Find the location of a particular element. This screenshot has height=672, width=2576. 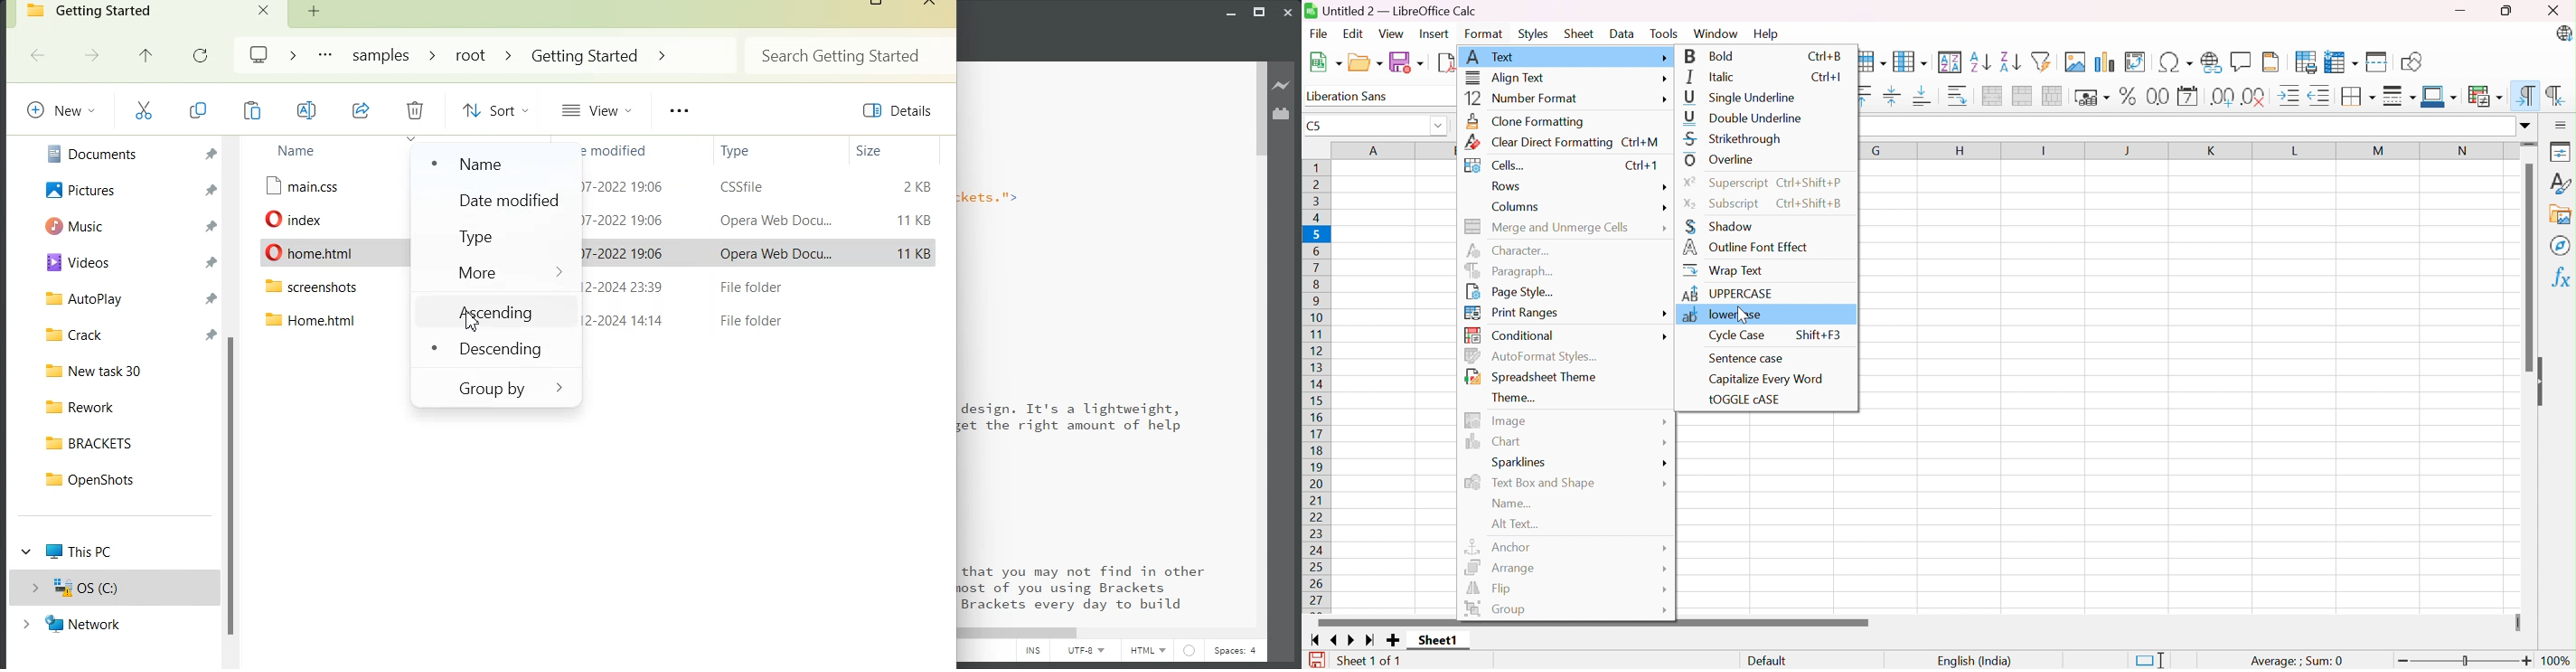

More is located at coordinates (1665, 588).